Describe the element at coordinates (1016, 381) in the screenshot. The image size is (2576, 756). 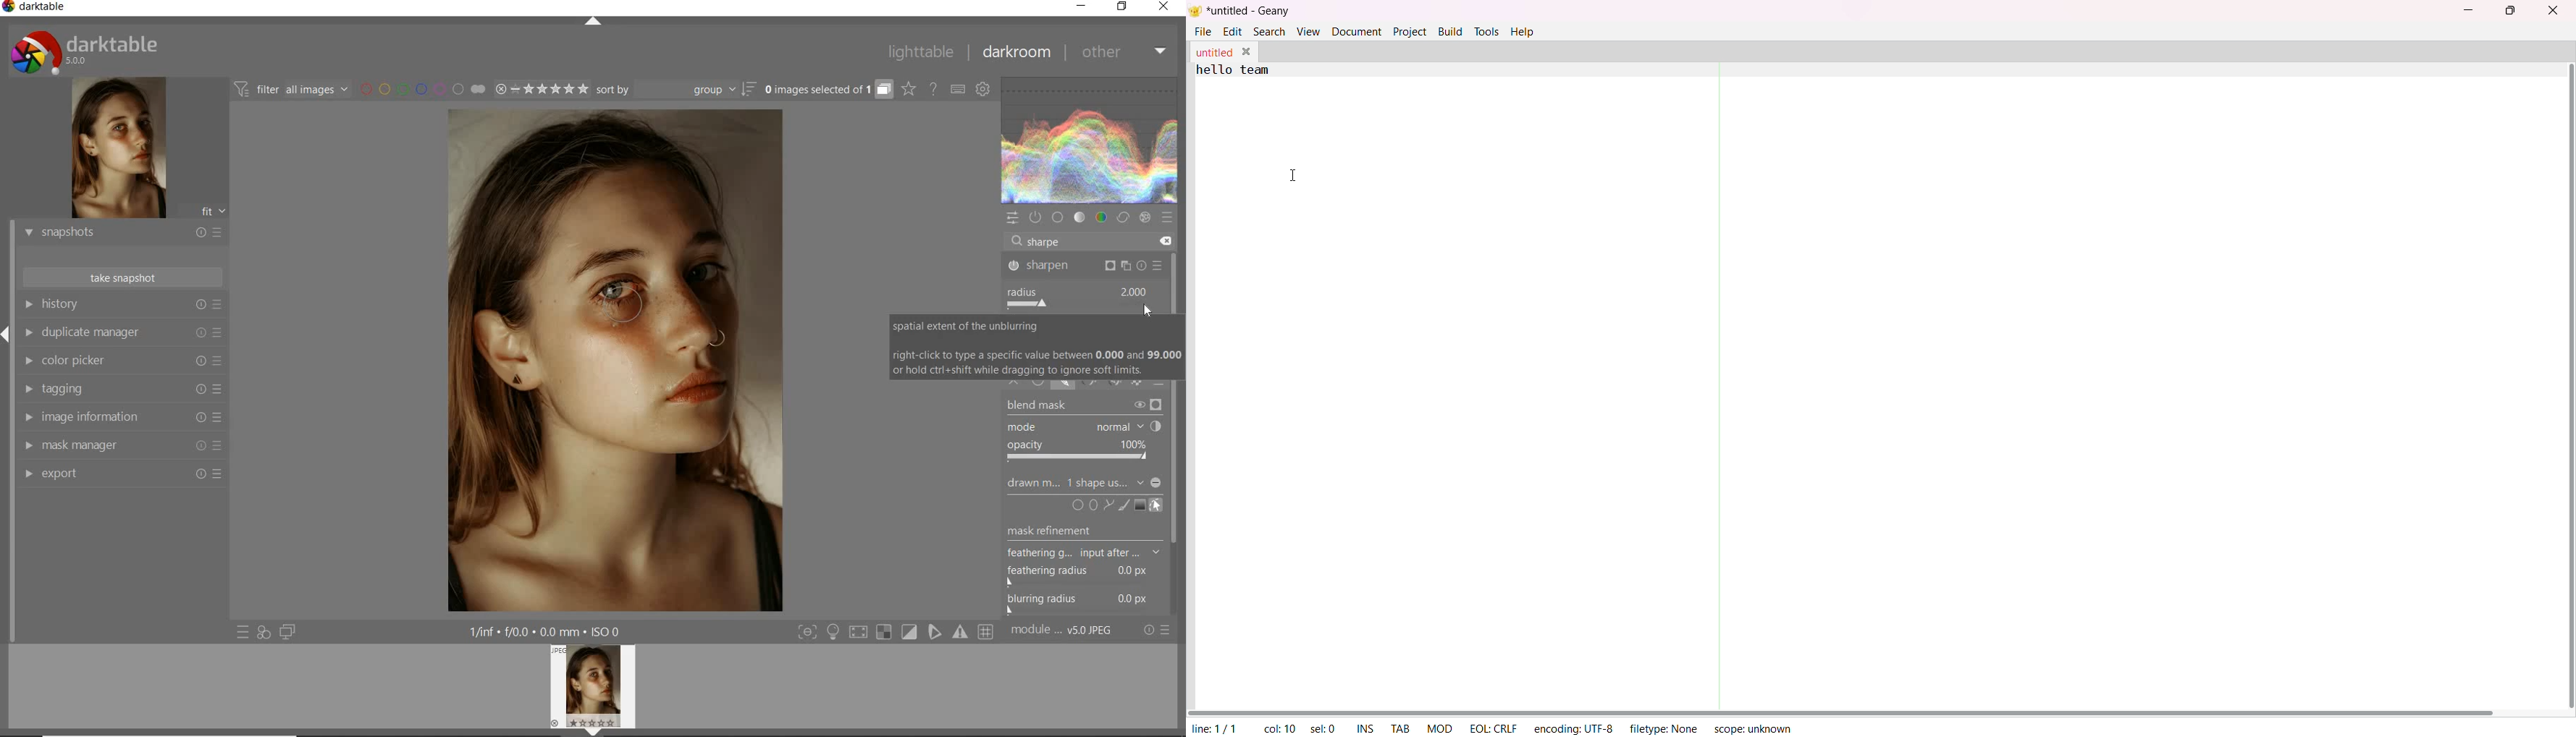
I see `OFF` at that location.